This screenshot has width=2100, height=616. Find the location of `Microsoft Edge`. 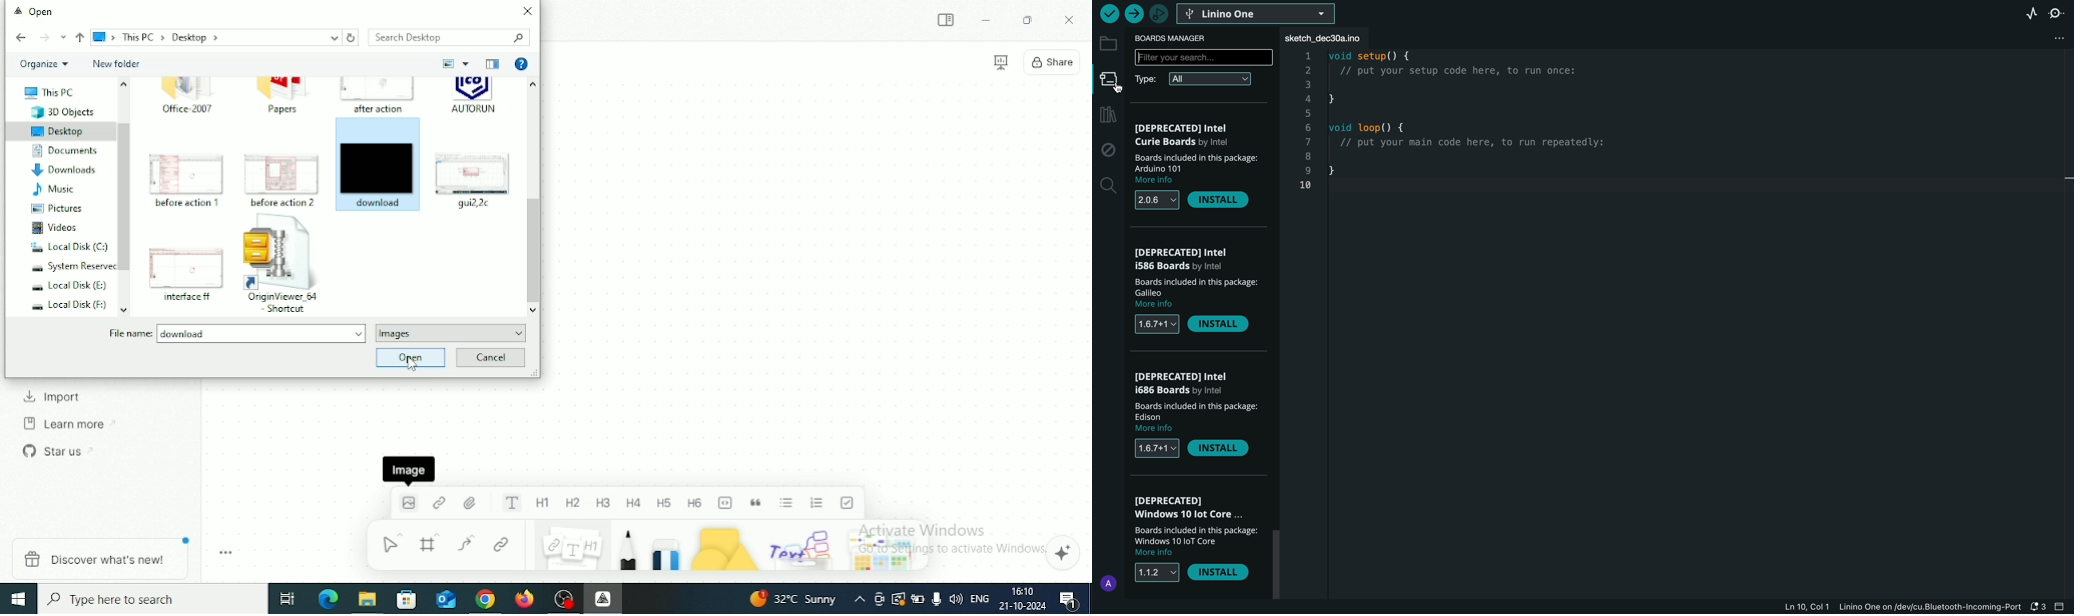

Microsoft Edge is located at coordinates (326, 600).